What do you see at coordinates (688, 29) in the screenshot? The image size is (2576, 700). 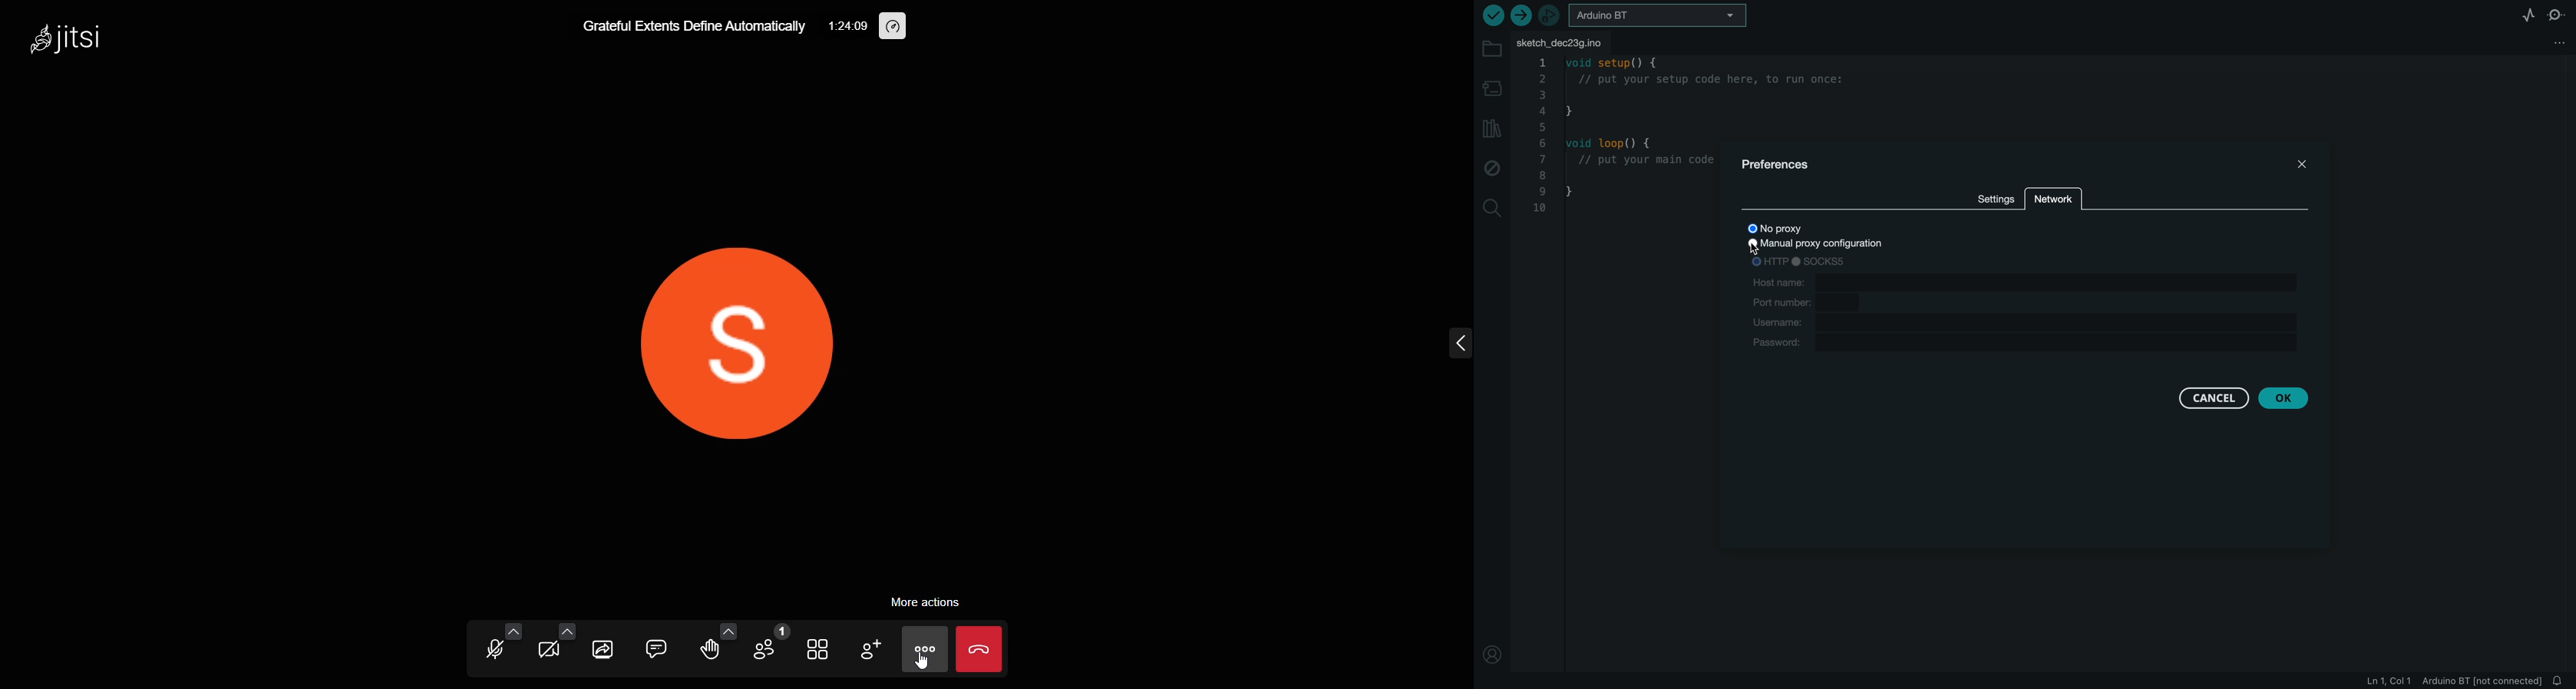 I see `meeting title` at bounding box center [688, 29].